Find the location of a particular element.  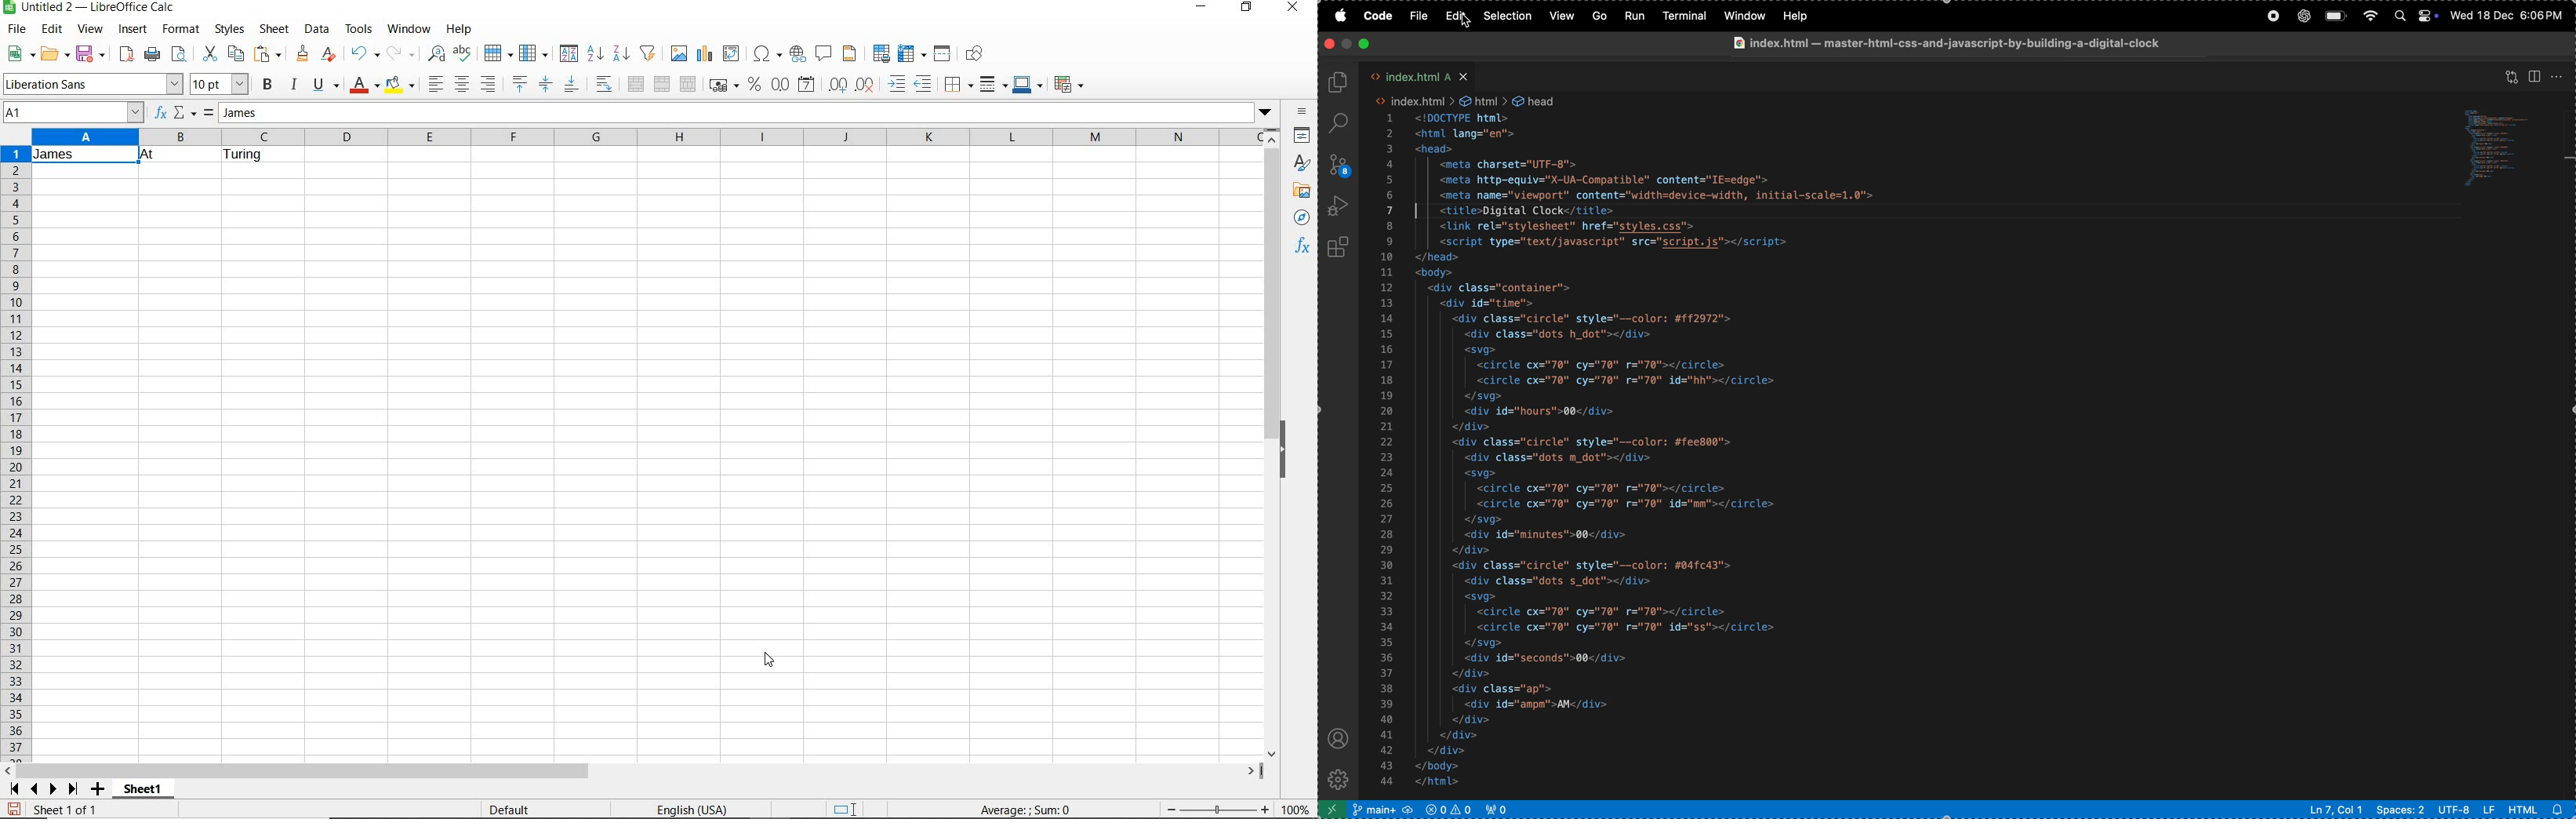

rows is located at coordinates (14, 454).